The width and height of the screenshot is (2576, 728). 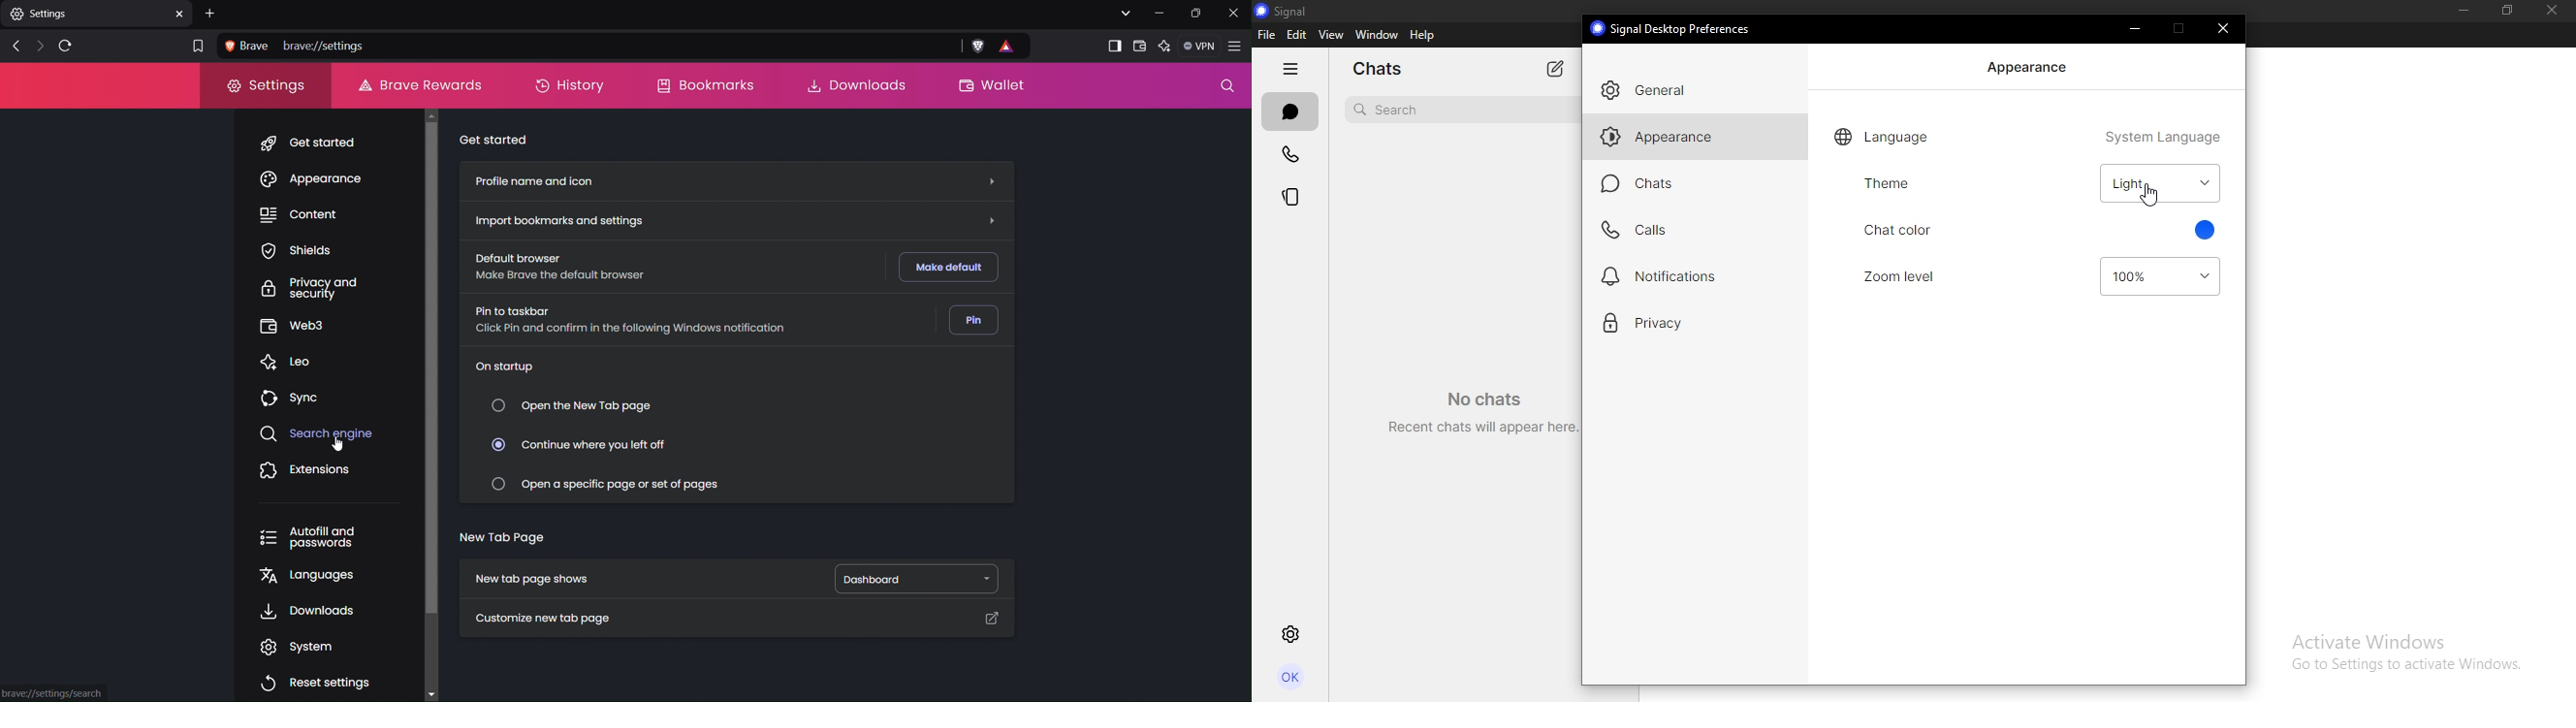 What do you see at coordinates (304, 575) in the screenshot?
I see `Languages` at bounding box center [304, 575].